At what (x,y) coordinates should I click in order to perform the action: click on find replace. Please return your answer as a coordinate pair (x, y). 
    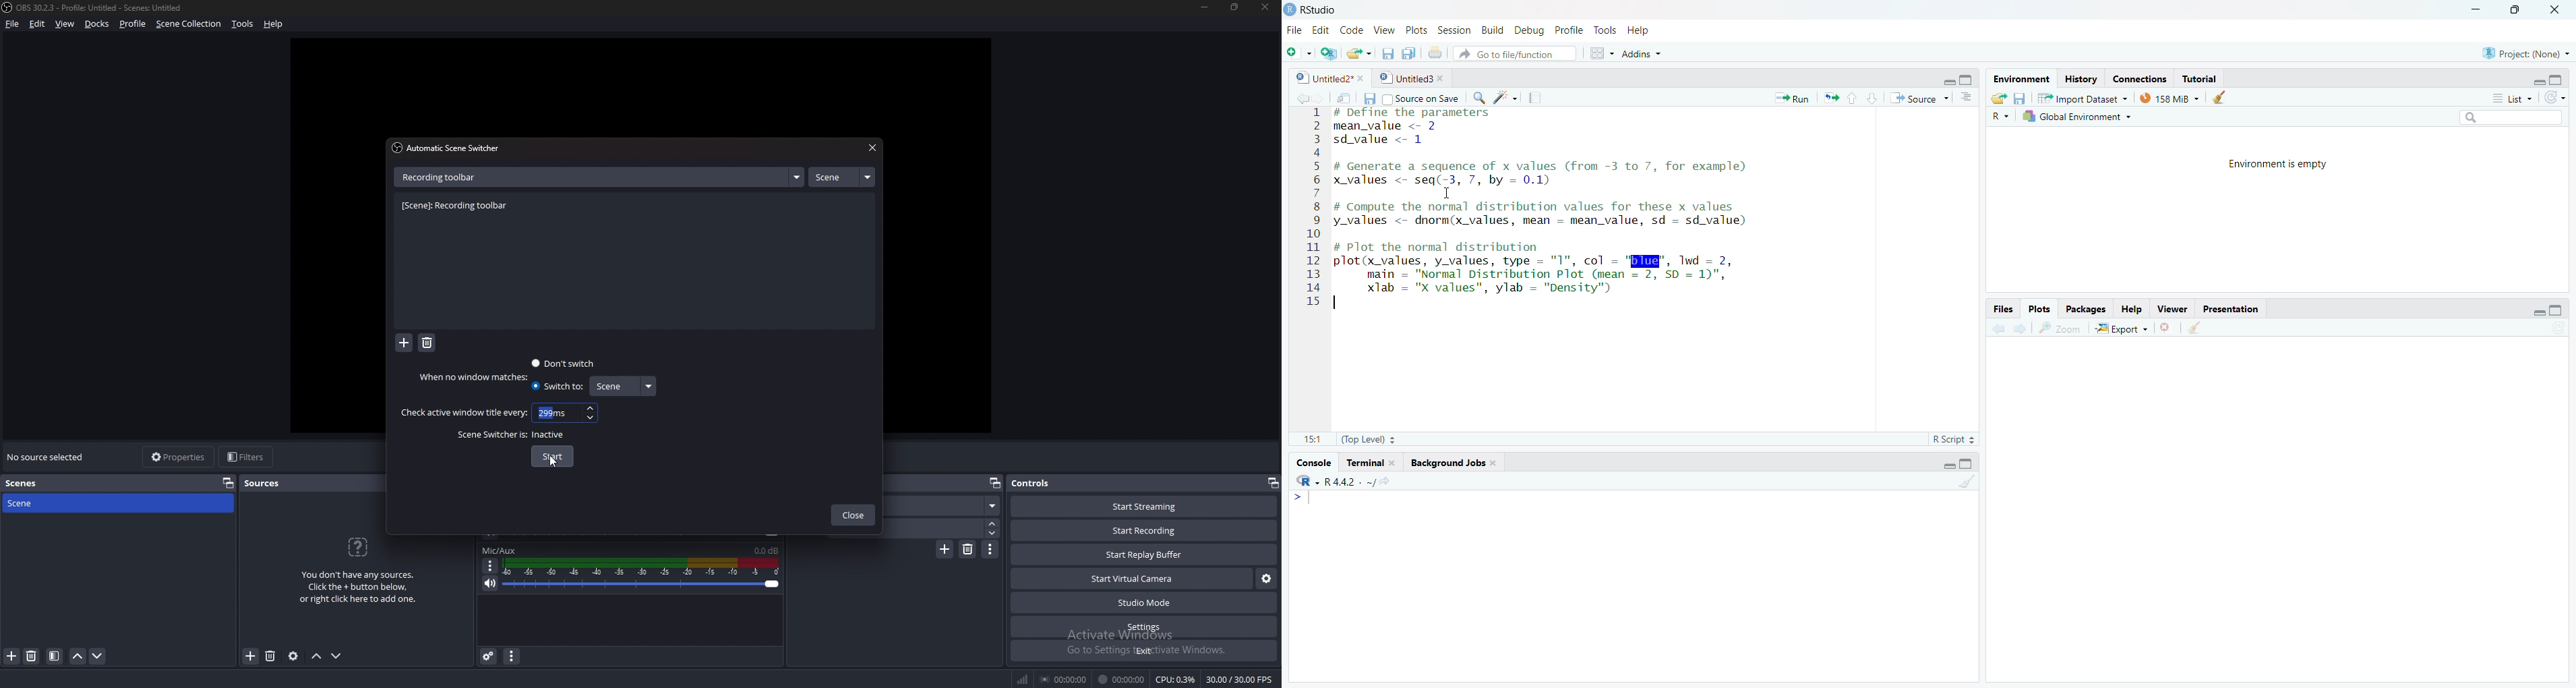
    Looking at the image, I should click on (1478, 97).